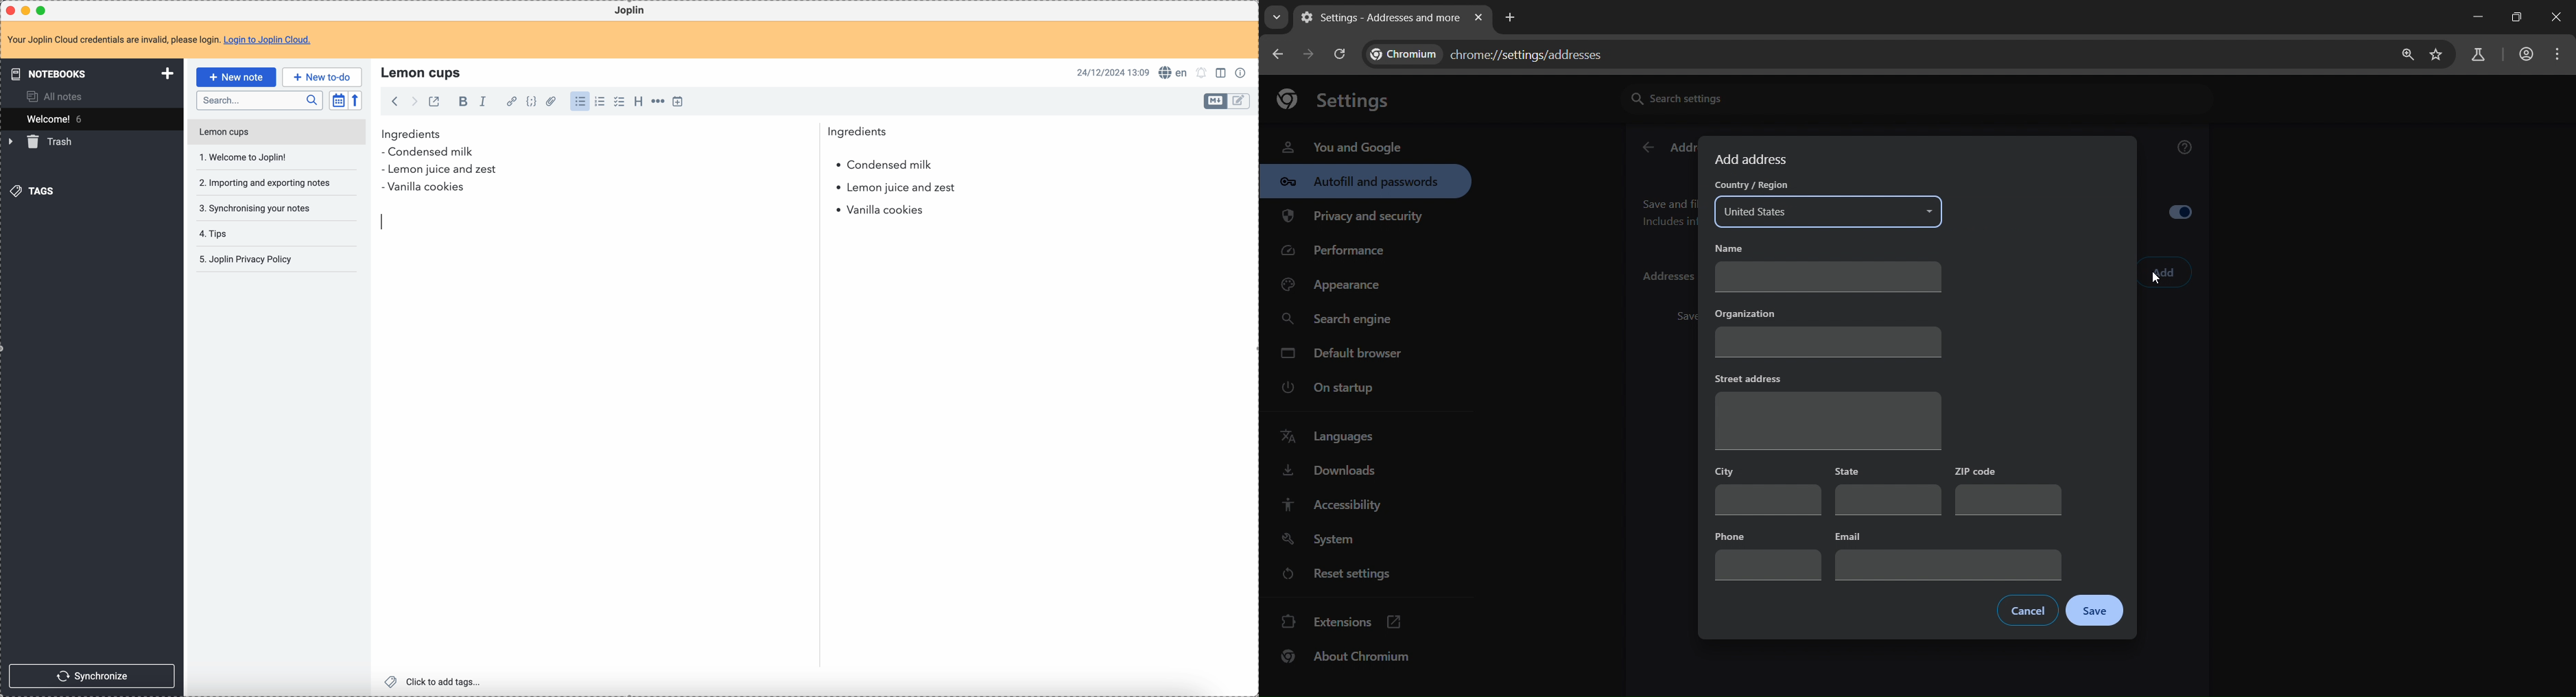 The image size is (2576, 700). Describe the element at coordinates (92, 676) in the screenshot. I see `synchronize` at that location.